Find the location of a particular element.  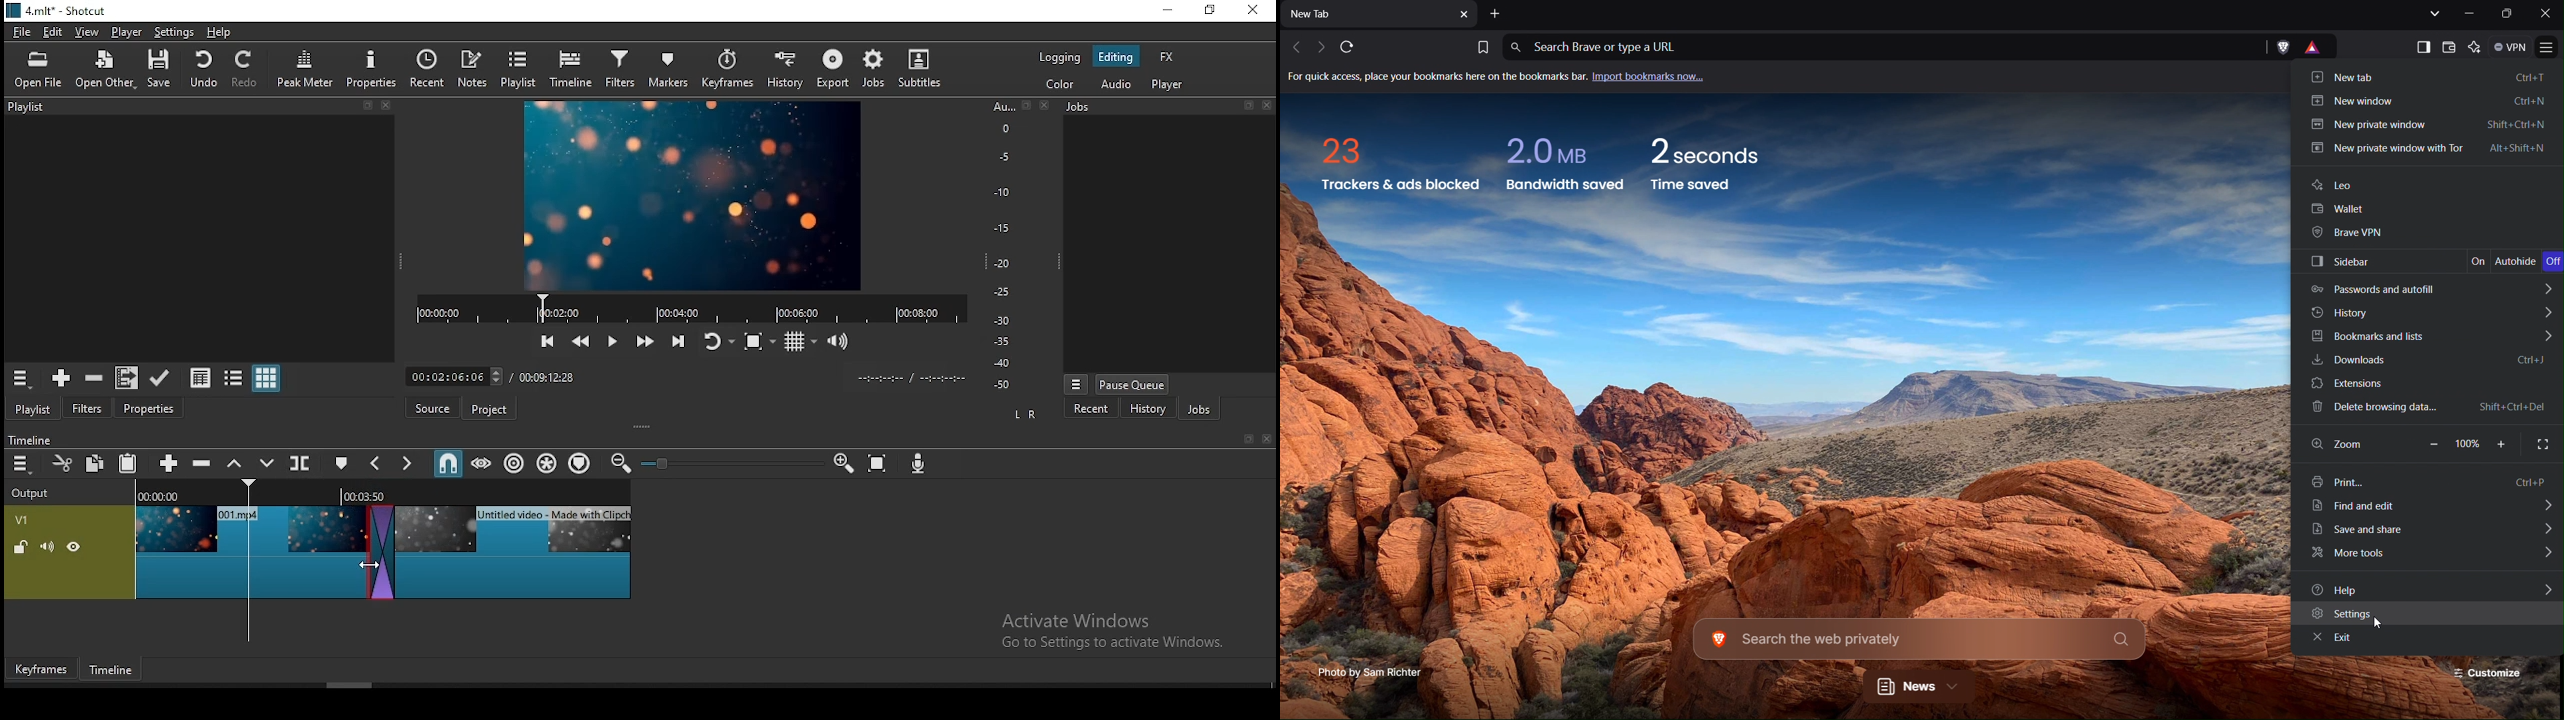

keyframes is located at coordinates (731, 69).